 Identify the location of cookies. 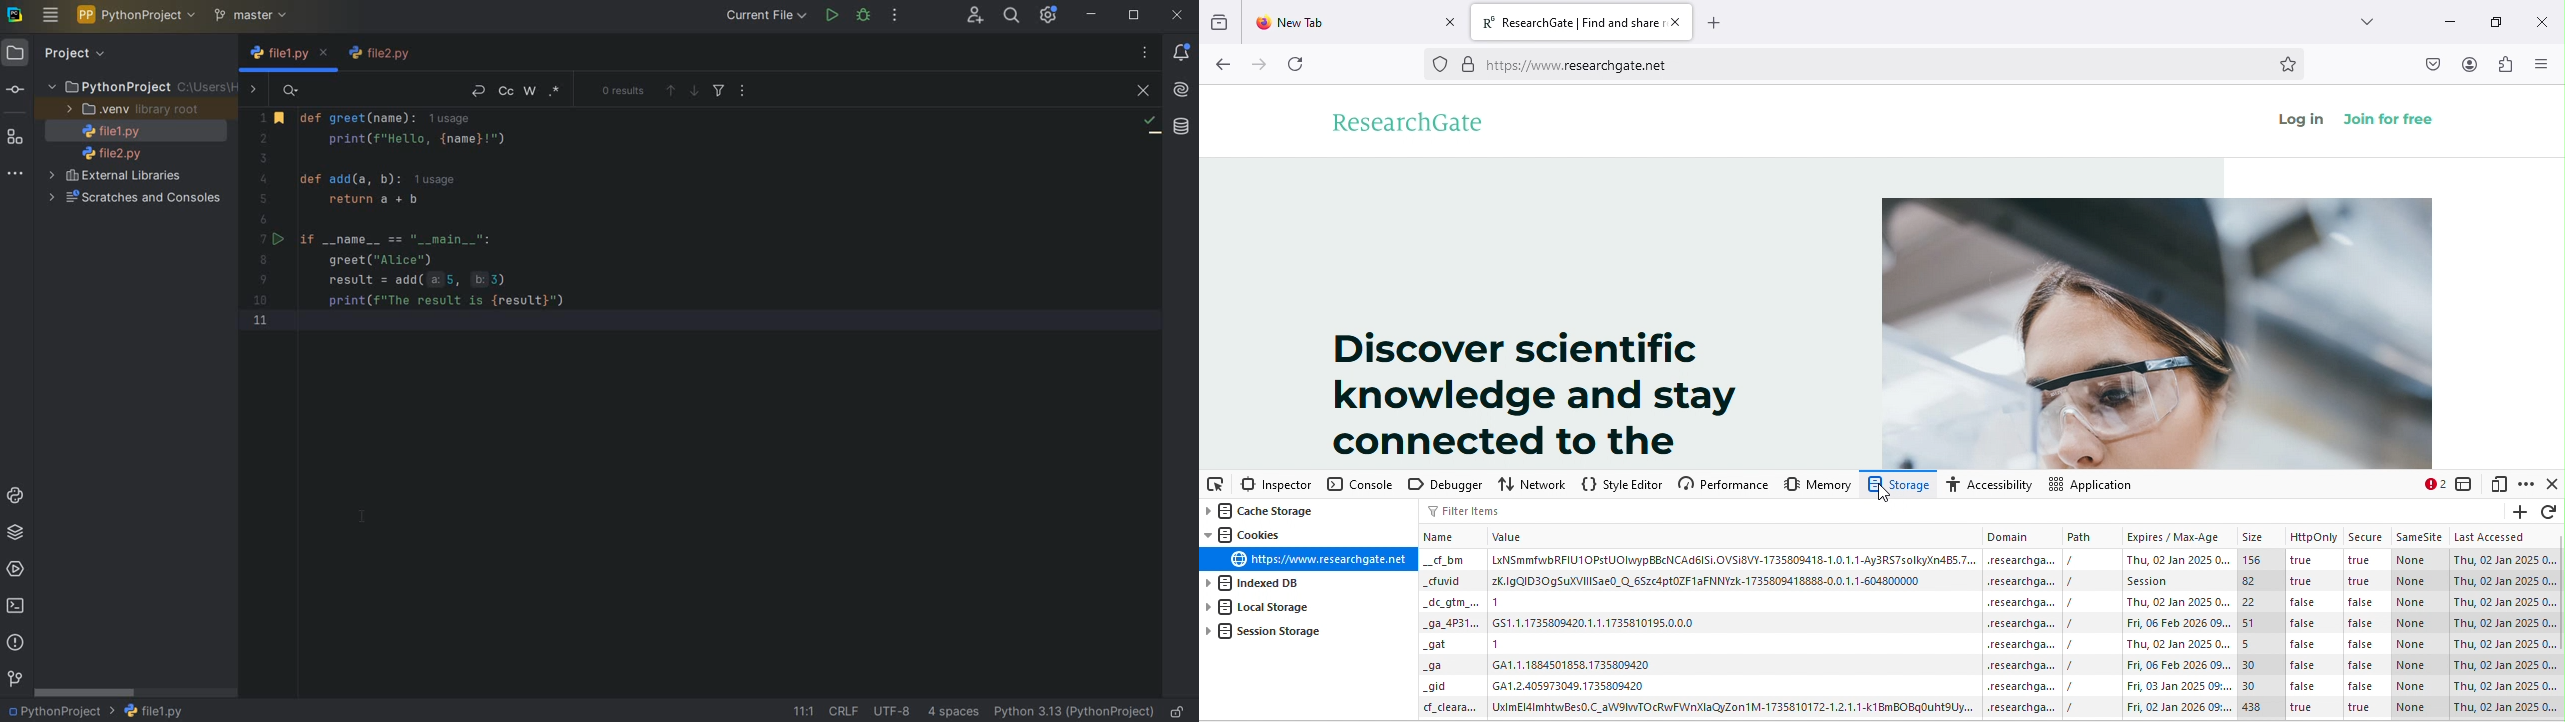
(1289, 536).